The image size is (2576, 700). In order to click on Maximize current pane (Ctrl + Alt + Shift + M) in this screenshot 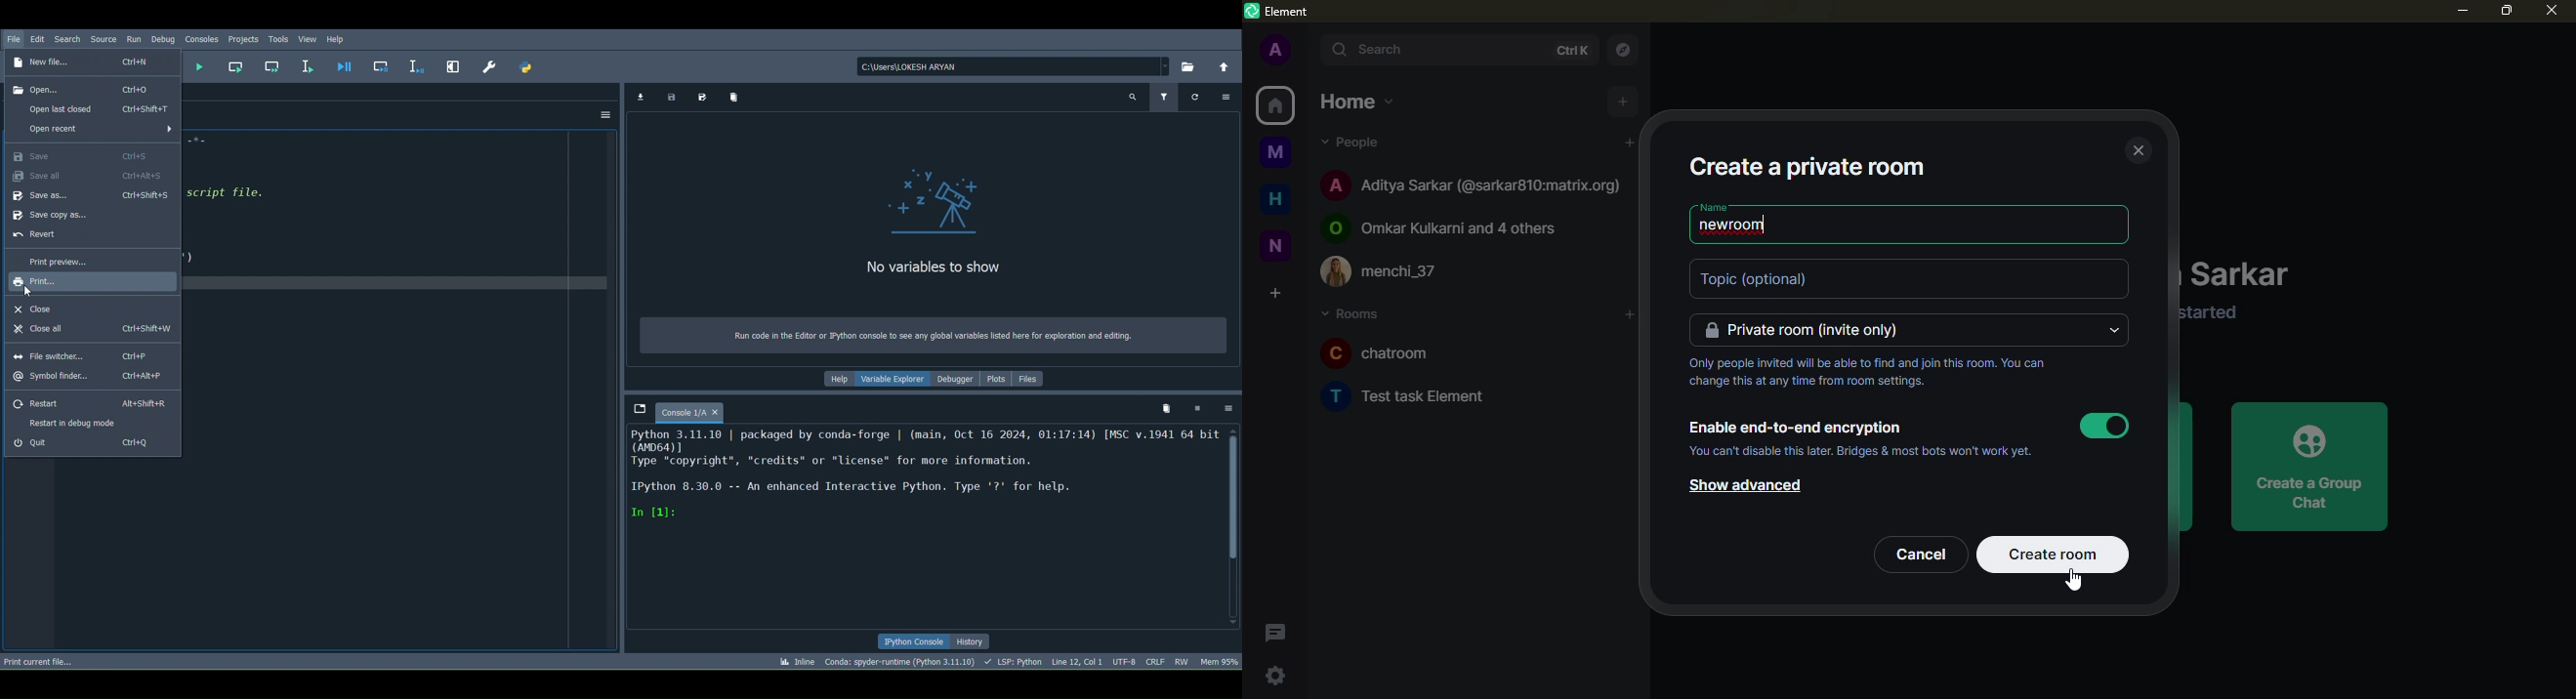, I will do `click(455, 69)`.